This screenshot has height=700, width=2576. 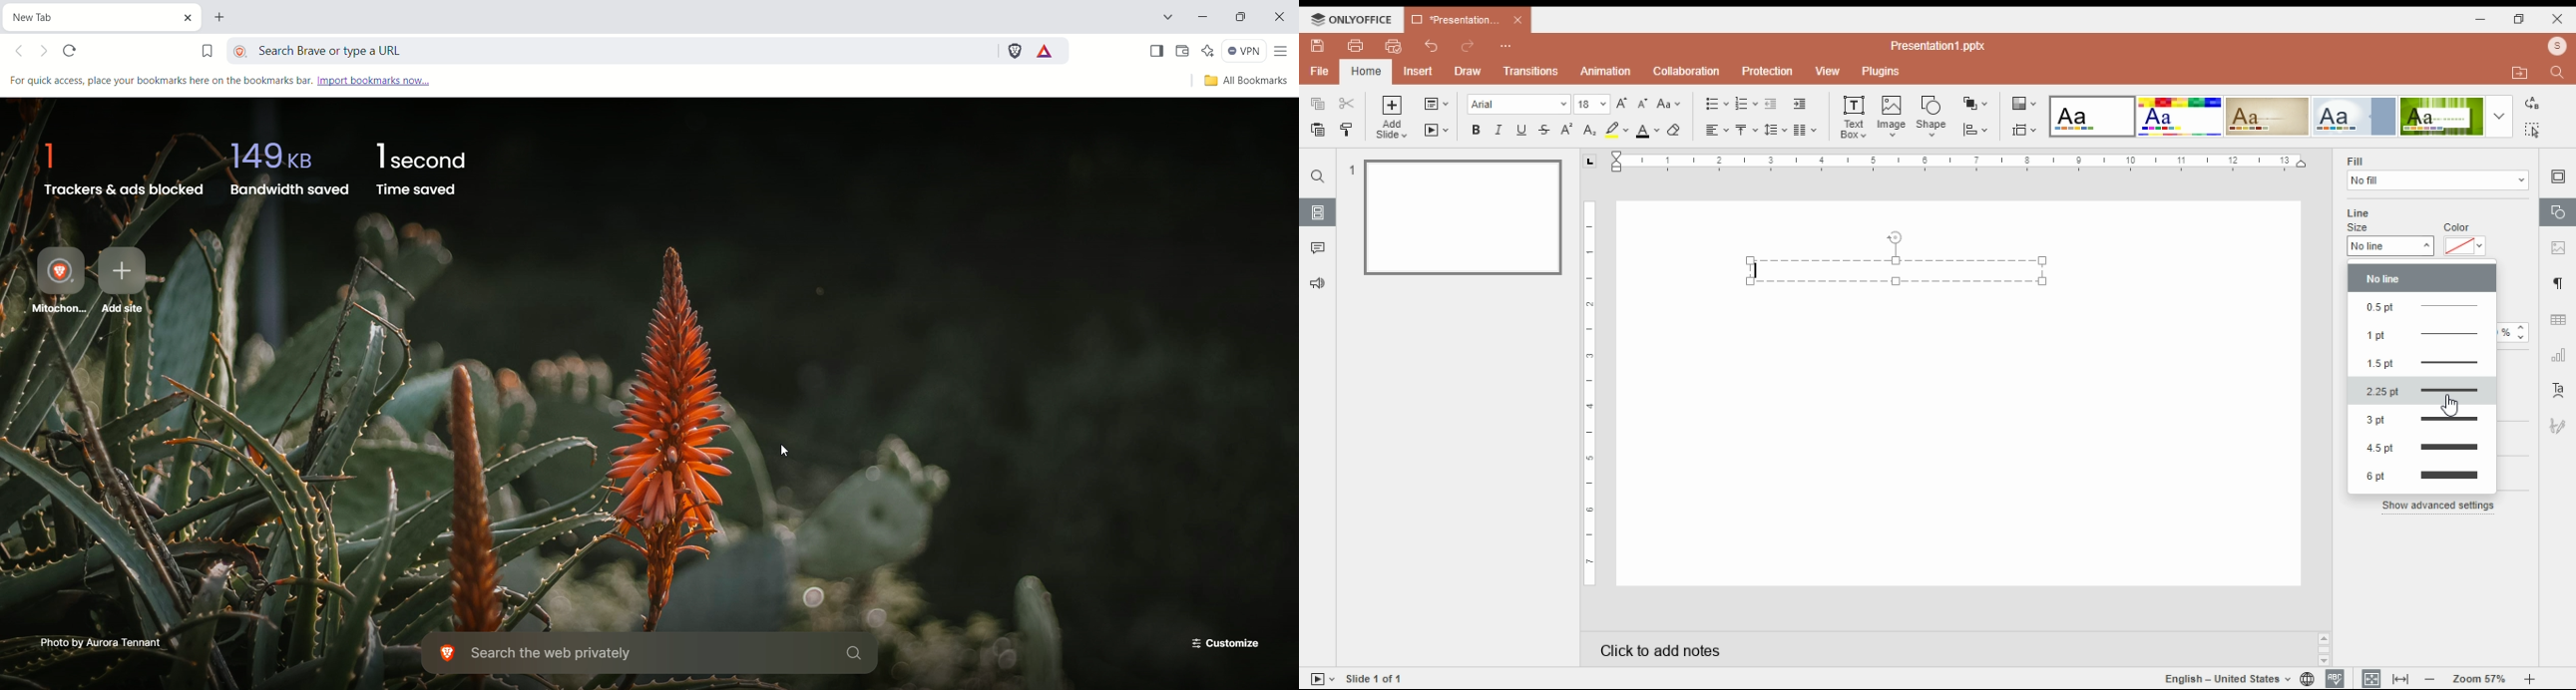 I want to click on underline, so click(x=1522, y=130).